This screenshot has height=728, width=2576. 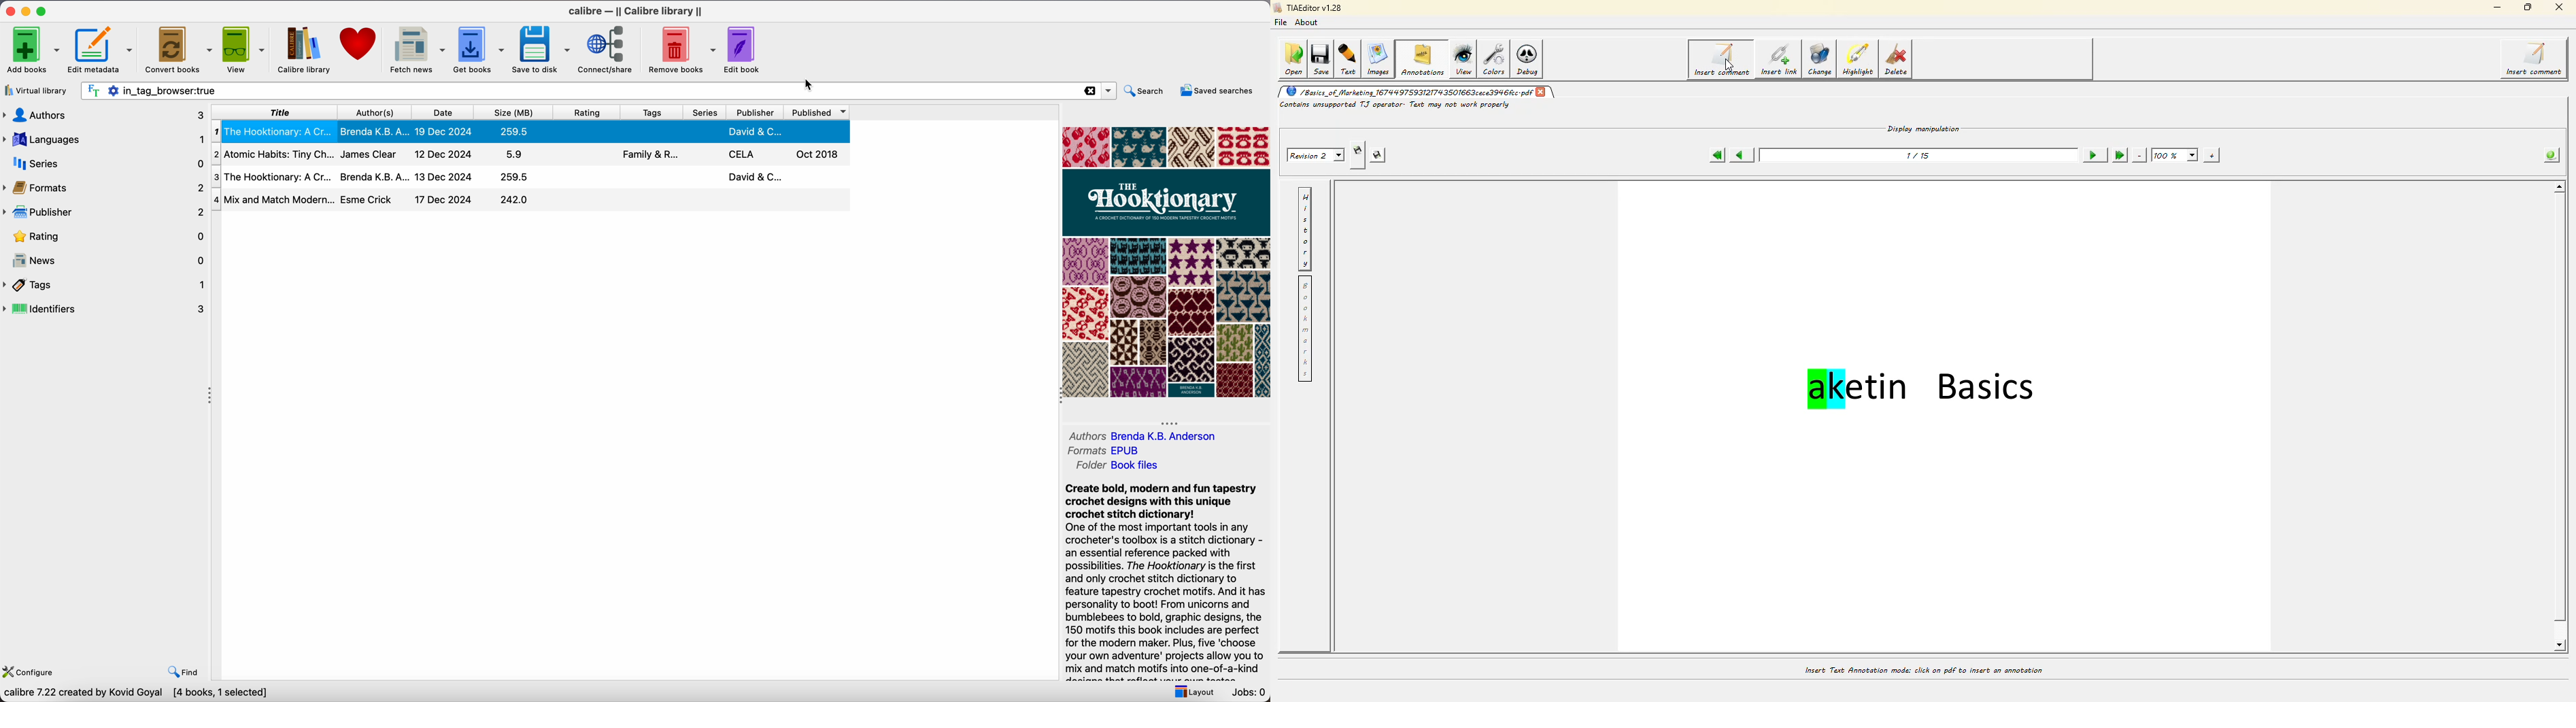 I want to click on save to disk, so click(x=544, y=48).